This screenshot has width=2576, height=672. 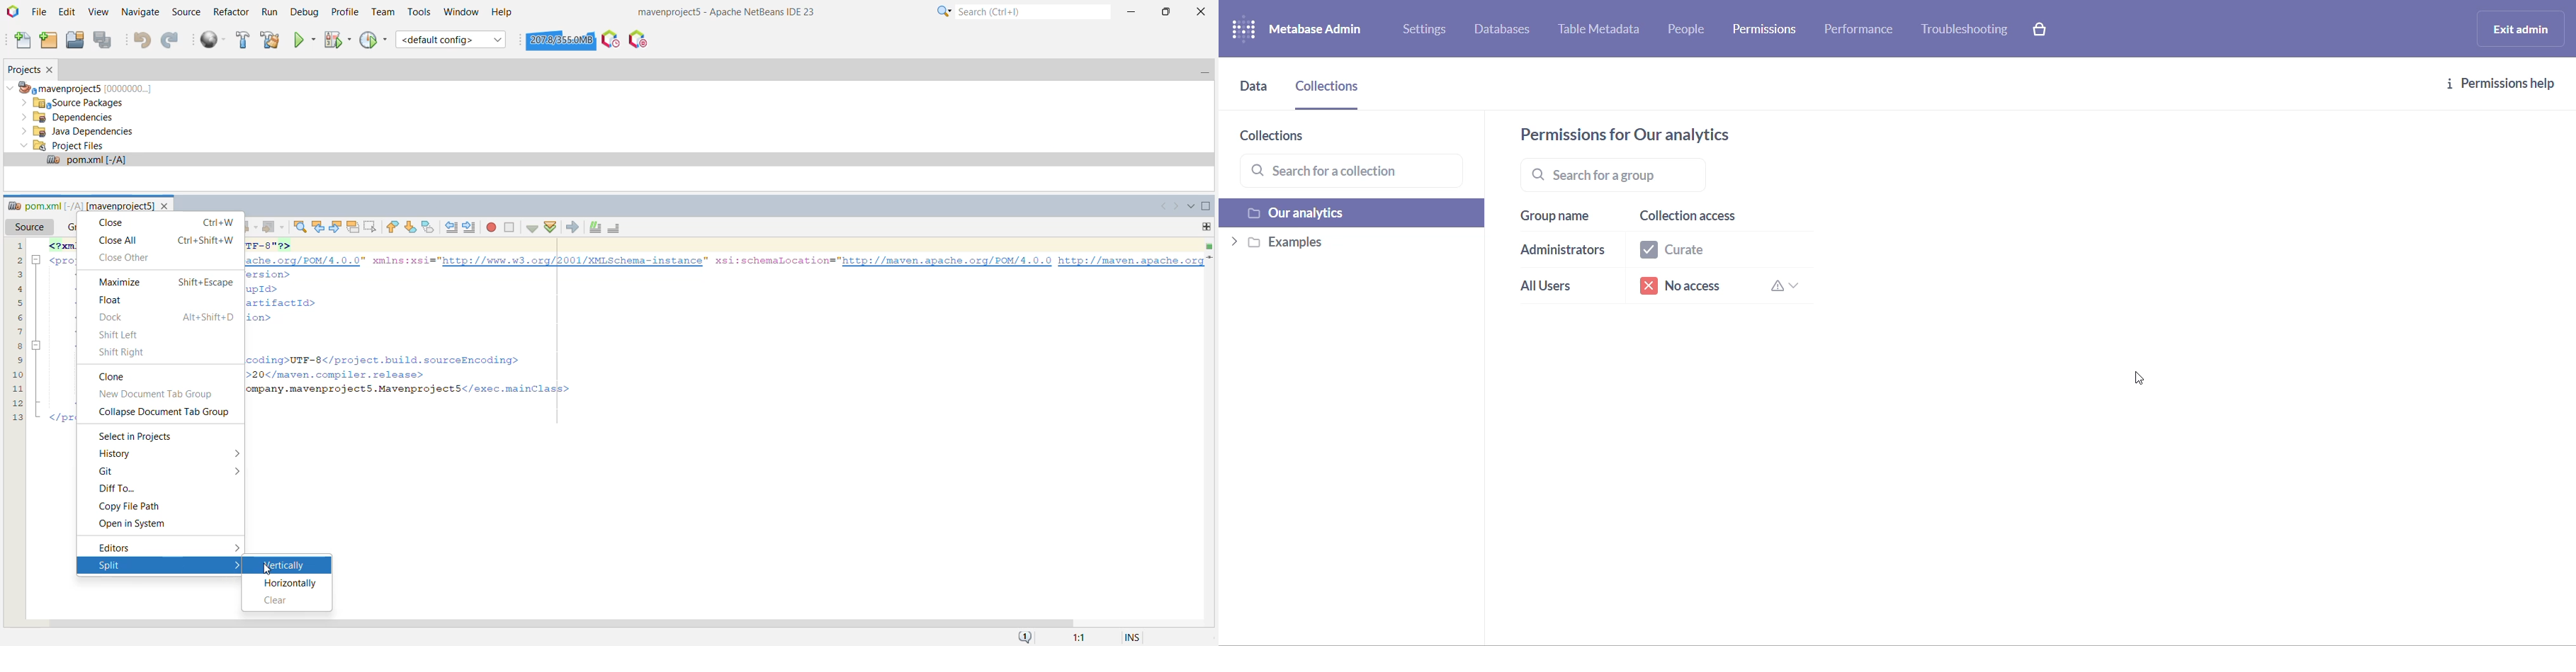 What do you see at coordinates (17, 345) in the screenshot?
I see `8` at bounding box center [17, 345].